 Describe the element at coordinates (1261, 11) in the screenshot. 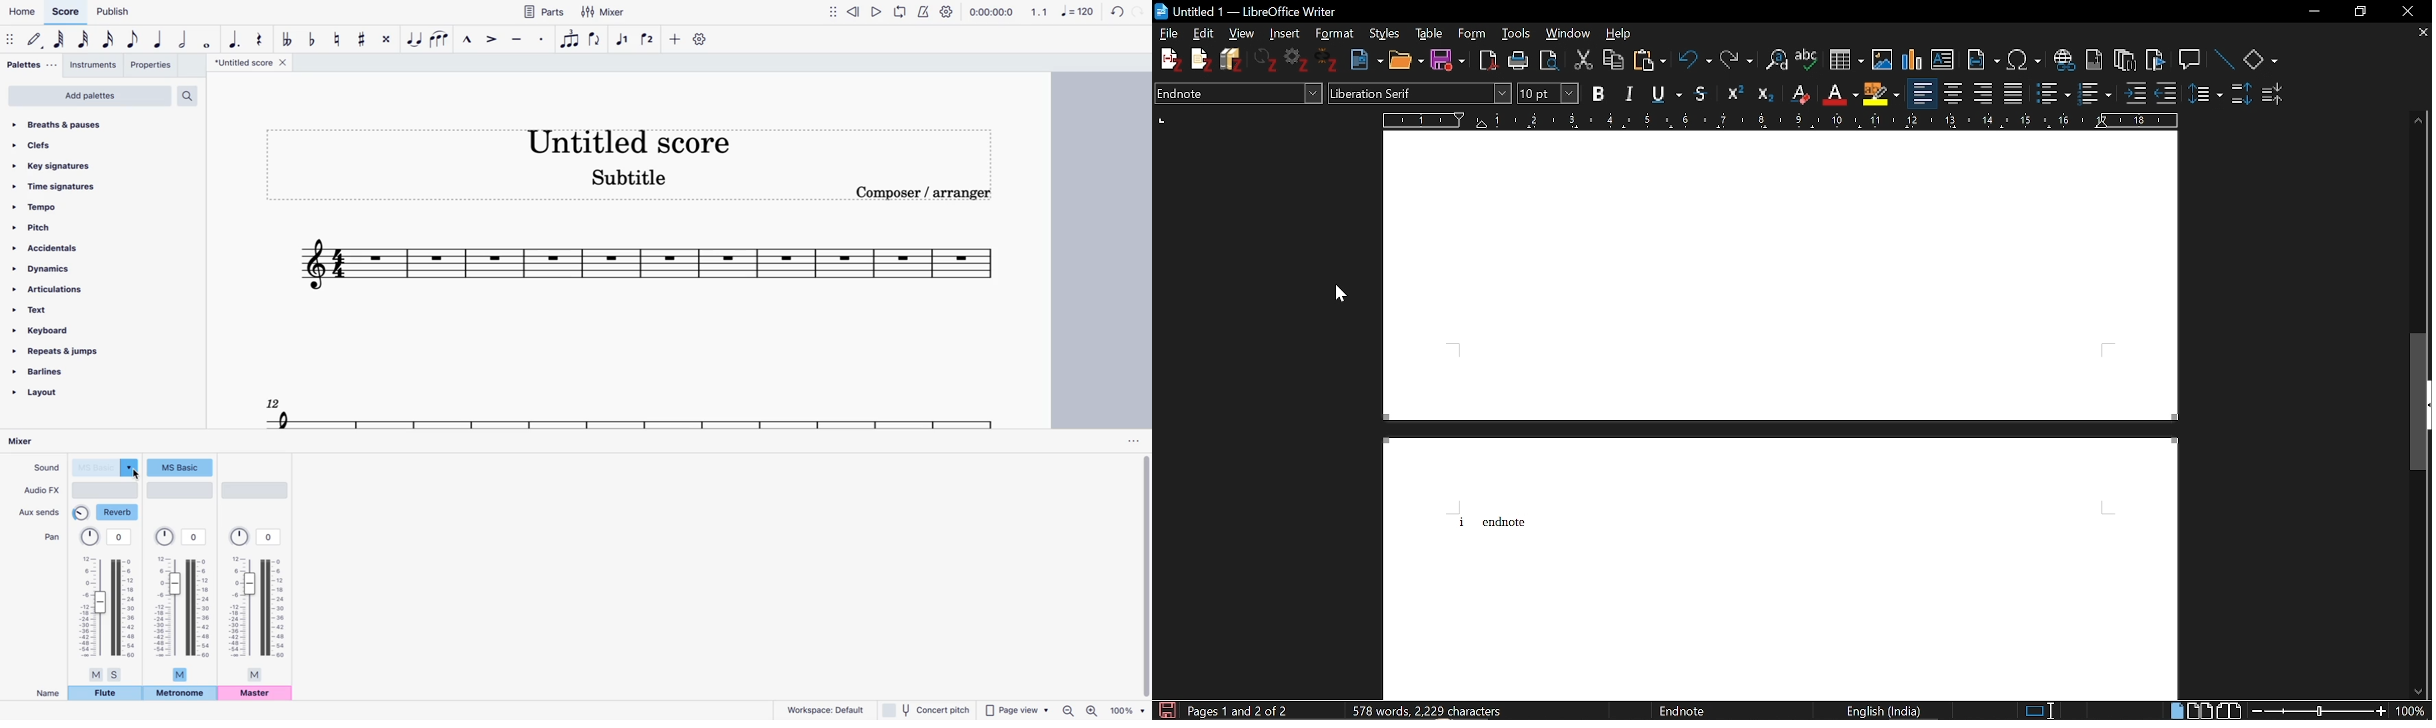

I see `untitled 1 - libreoffice writter` at that location.